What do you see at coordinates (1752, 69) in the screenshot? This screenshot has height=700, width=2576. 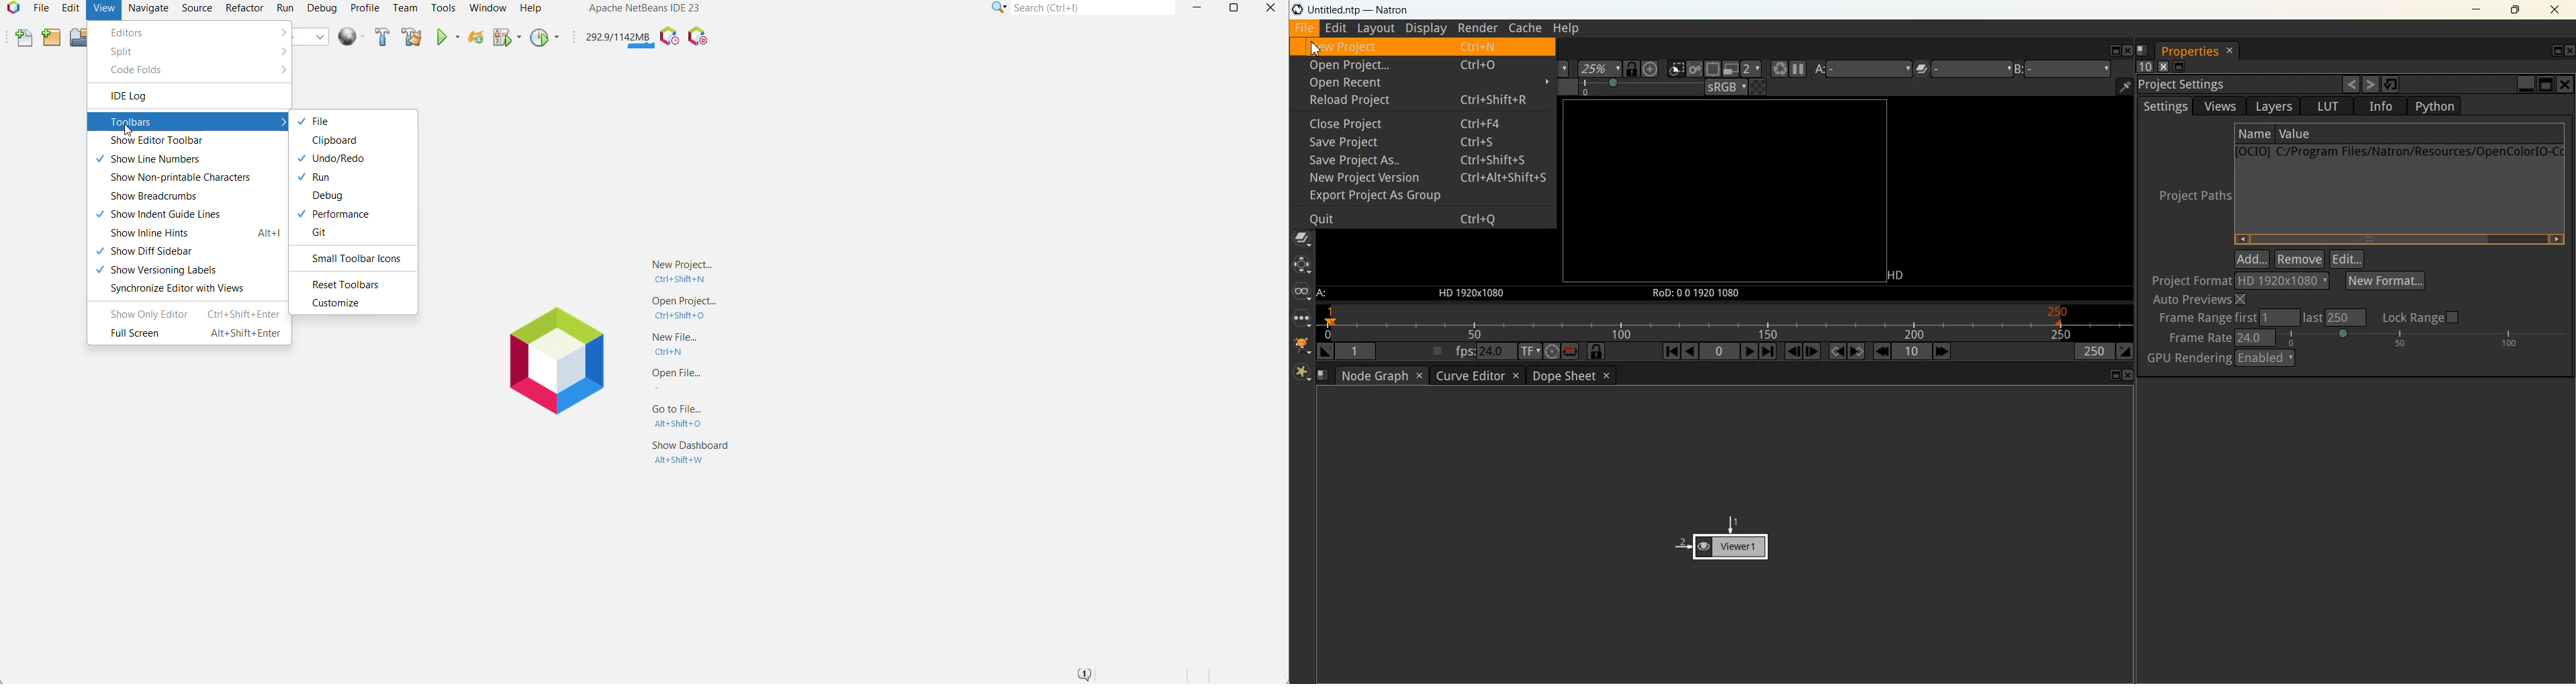 I see `Enter the factors ` at bounding box center [1752, 69].